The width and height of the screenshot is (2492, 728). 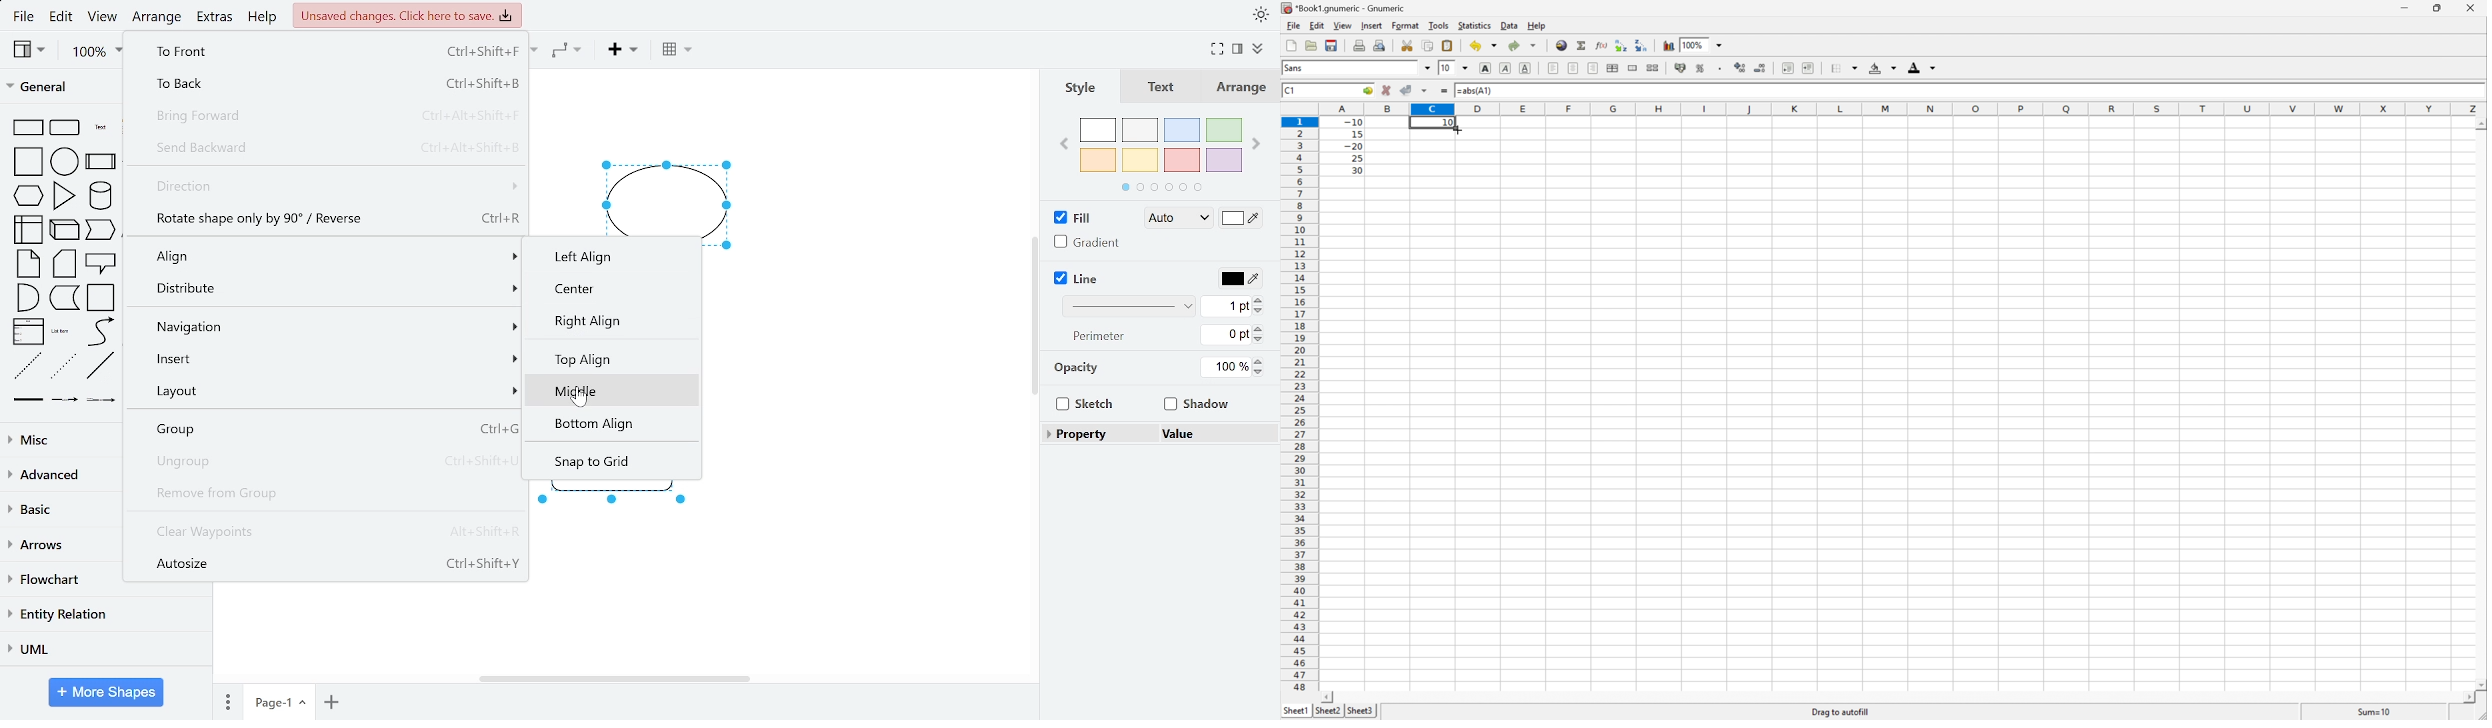 What do you see at coordinates (1353, 121) in the screenshot?
I see `-10` at bounding box center [1353, 121].